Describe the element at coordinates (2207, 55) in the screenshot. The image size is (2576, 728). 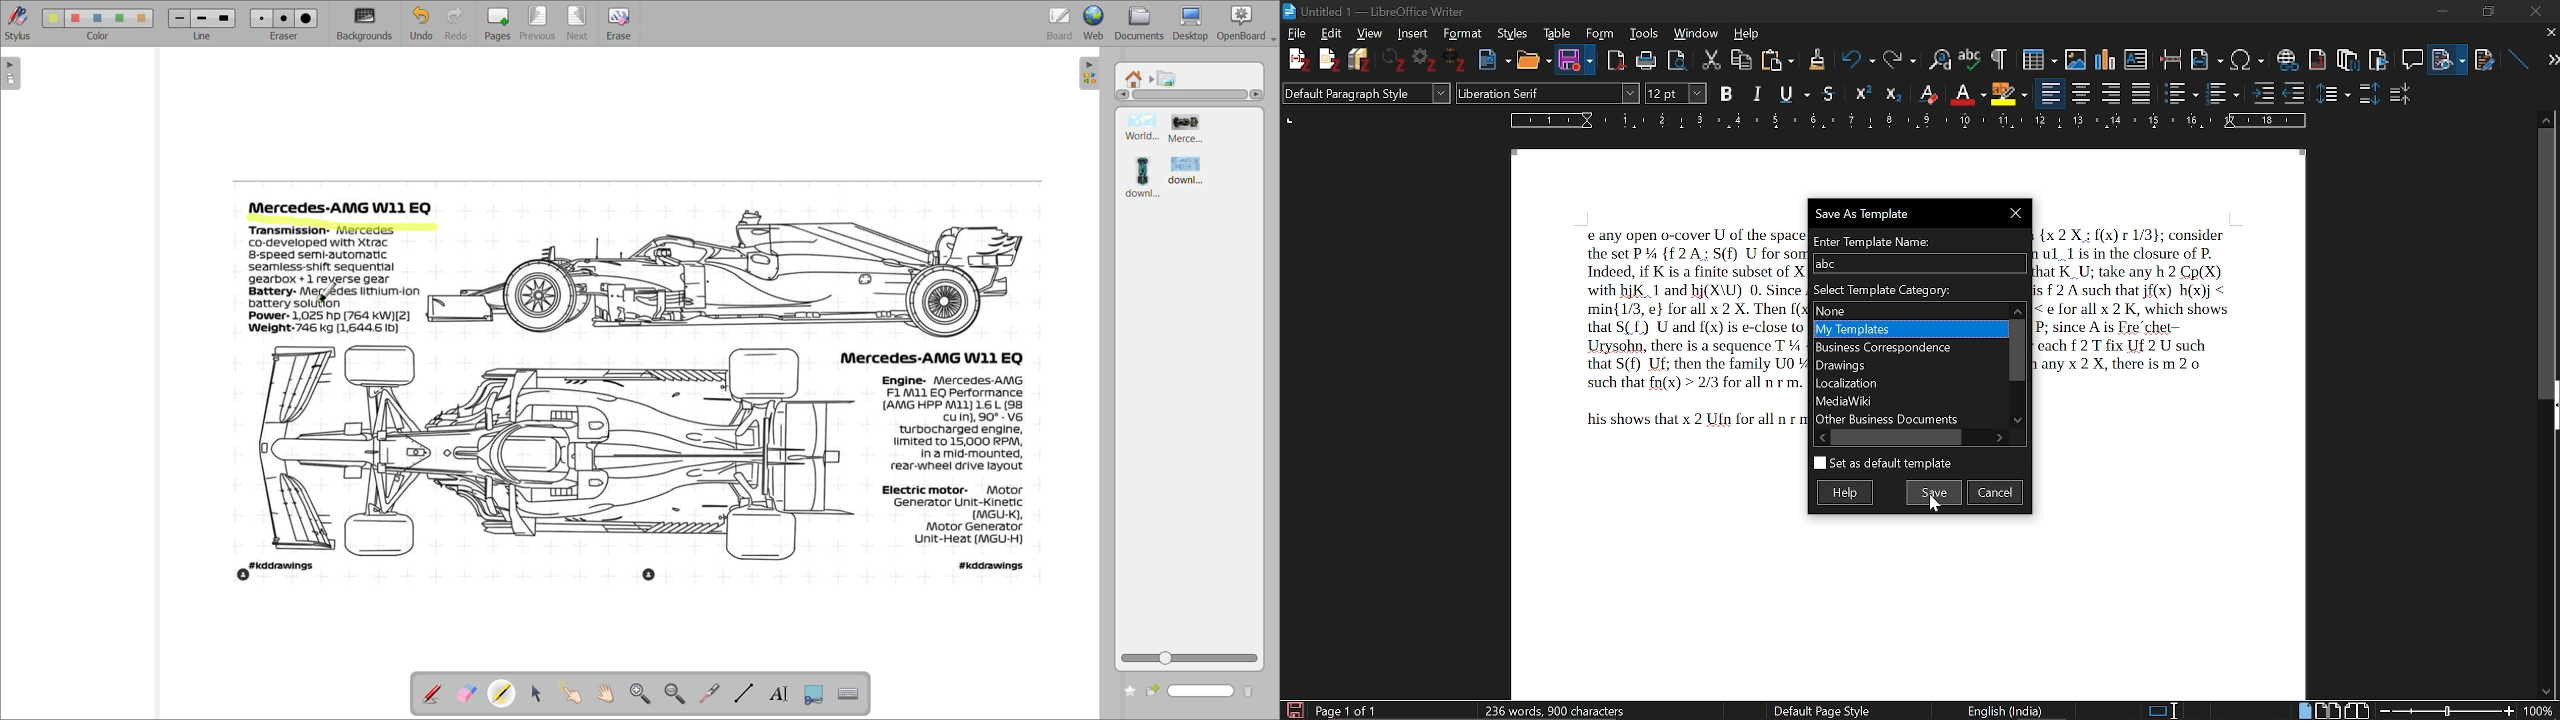
I see `Insert field` at that location.